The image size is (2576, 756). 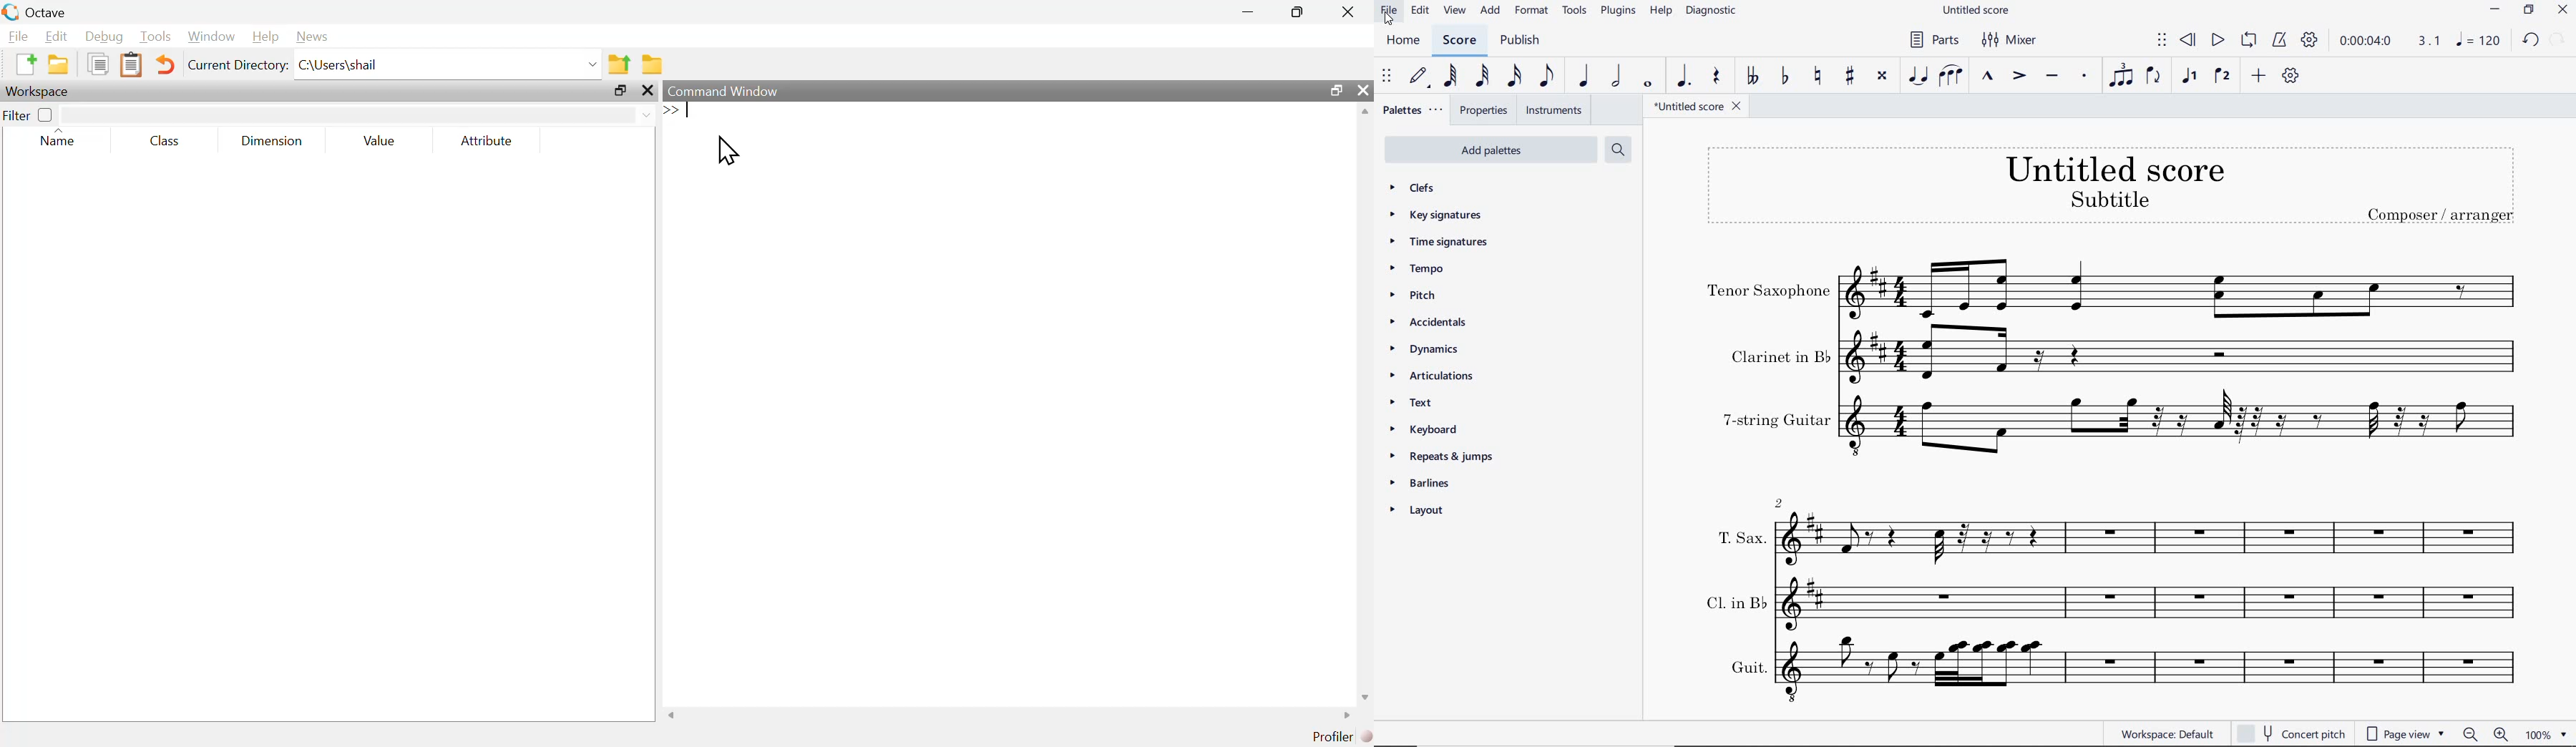 What do you see at coordinates (2108, 186) in the screenshot?
I see `TITLE` at bounding box center [2108, 186].